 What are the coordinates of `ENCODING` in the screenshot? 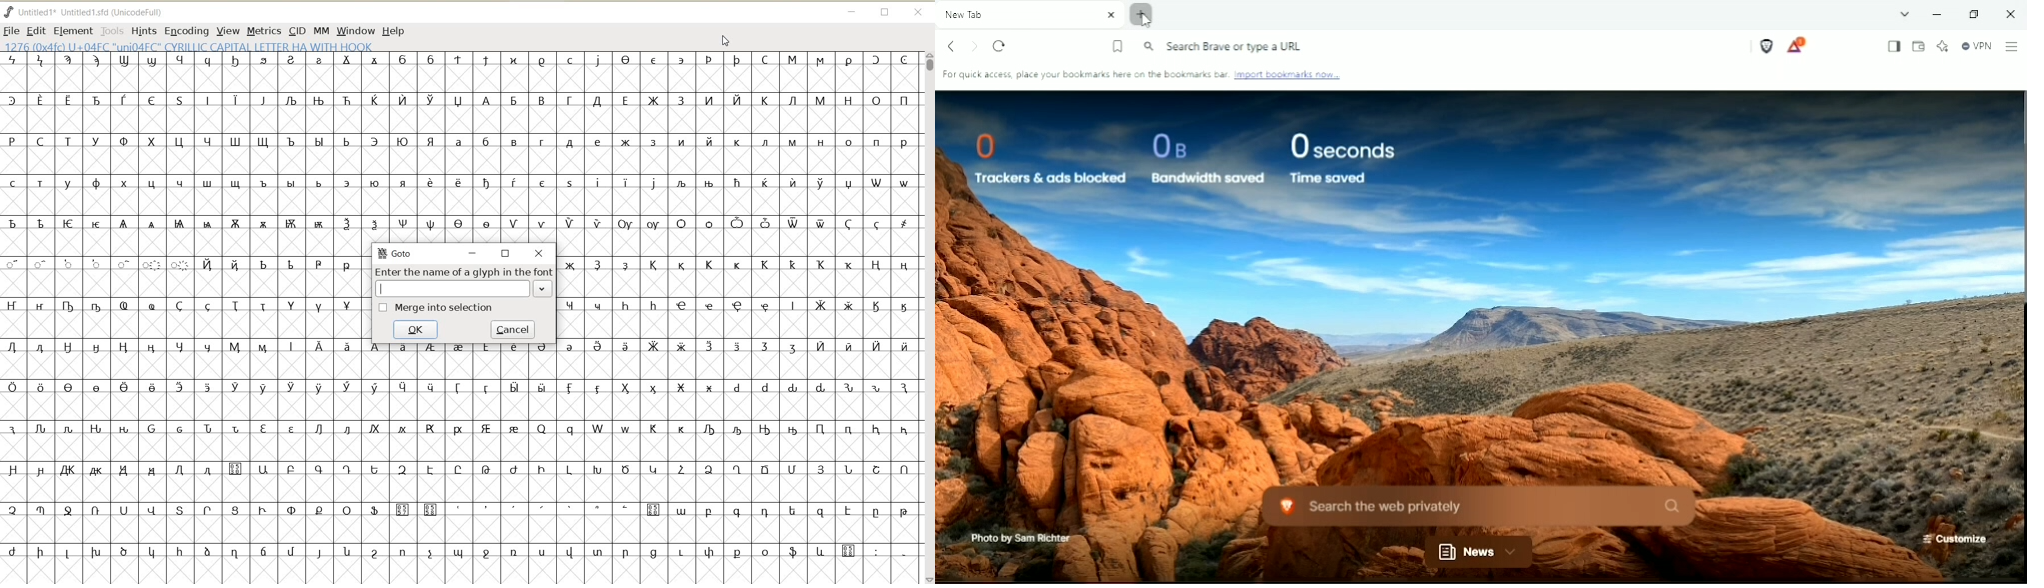 It's located at (187, 30).